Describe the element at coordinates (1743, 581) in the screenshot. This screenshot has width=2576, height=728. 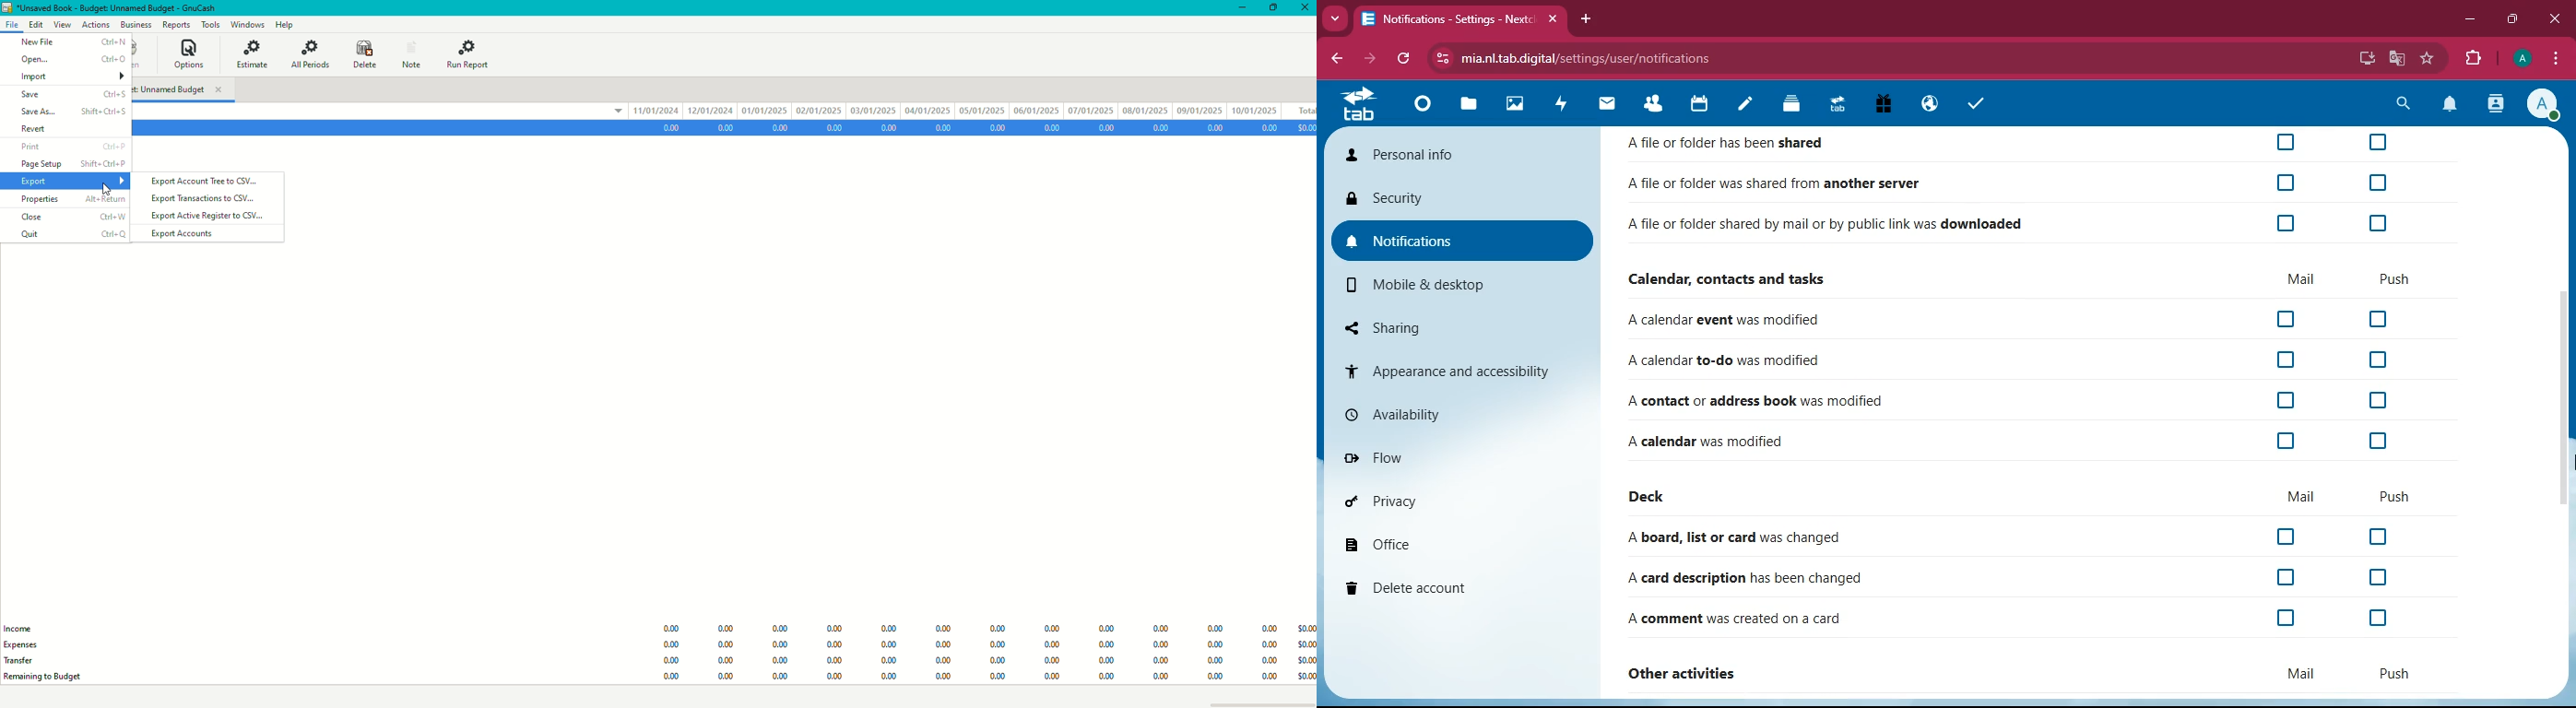
I see `A card description has been changed` at that location.